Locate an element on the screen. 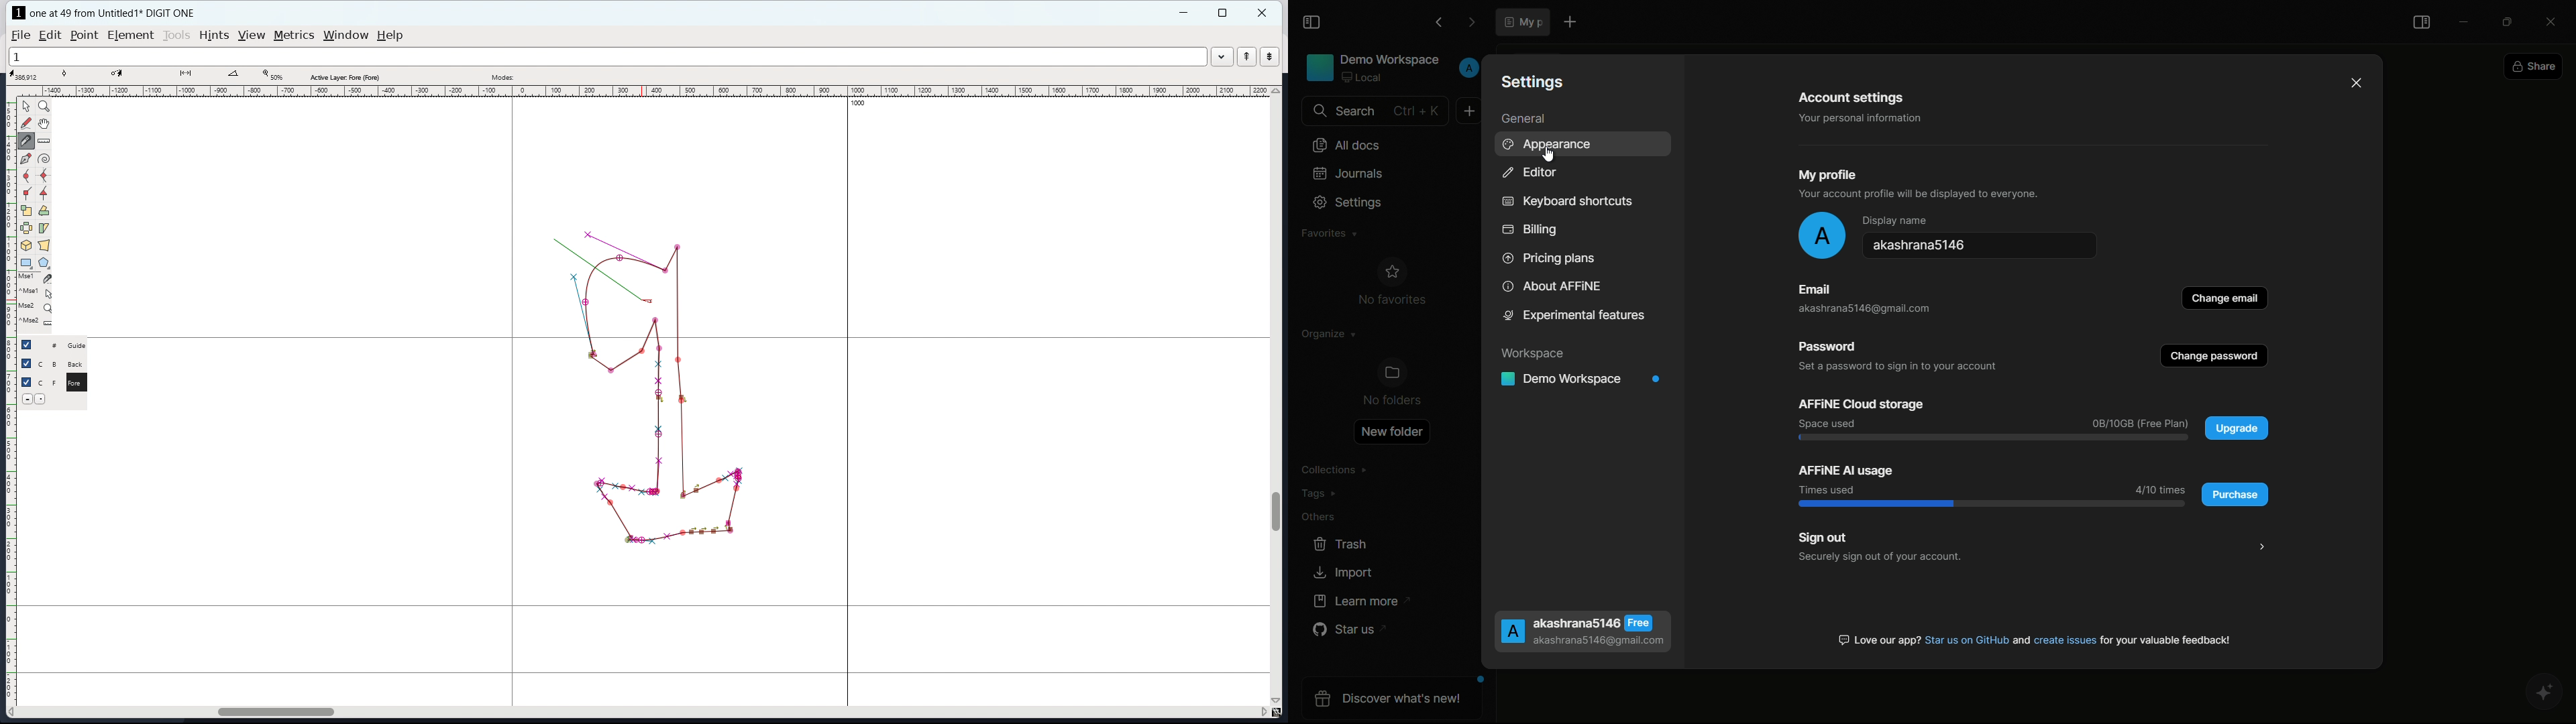 This screenshot has width=2576, height=728. ai assistant is located at coordinates (2546, 694).